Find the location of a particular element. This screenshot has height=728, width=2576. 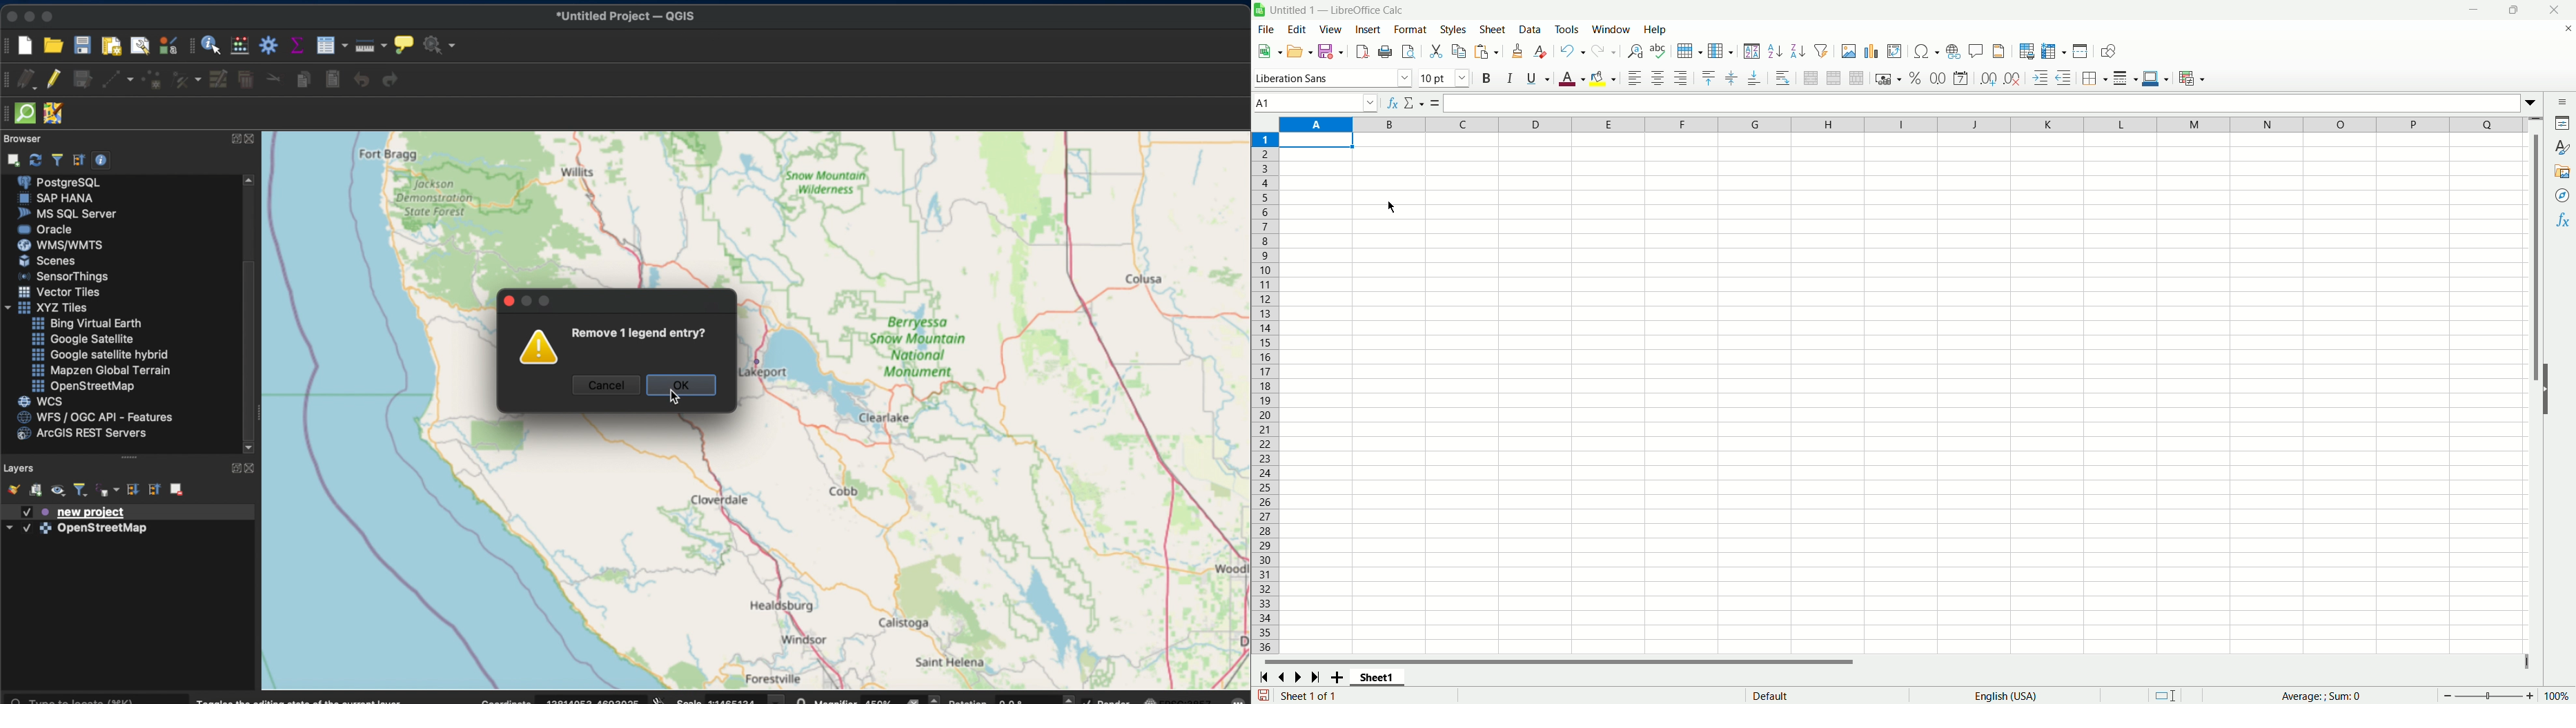

align right is located at coordinates (1681, 79).